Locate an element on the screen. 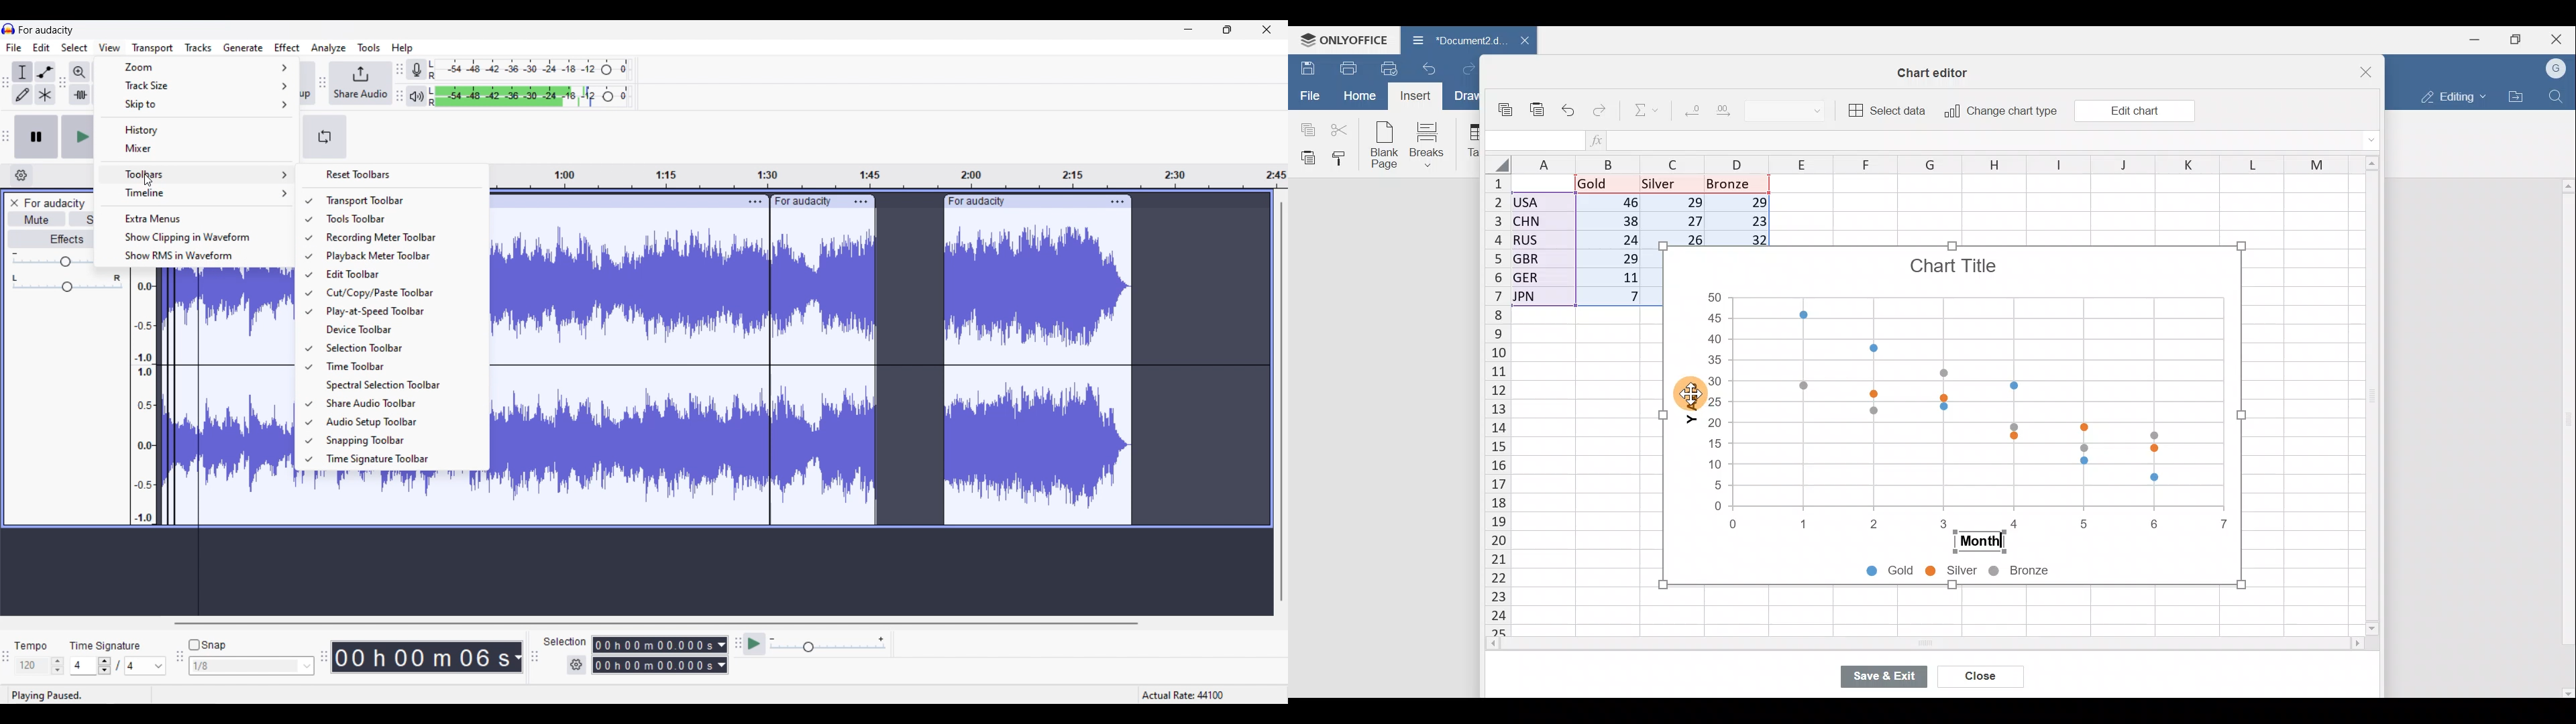 The image size is (2576, 728). Record meter is located at coordinates (417, 69).